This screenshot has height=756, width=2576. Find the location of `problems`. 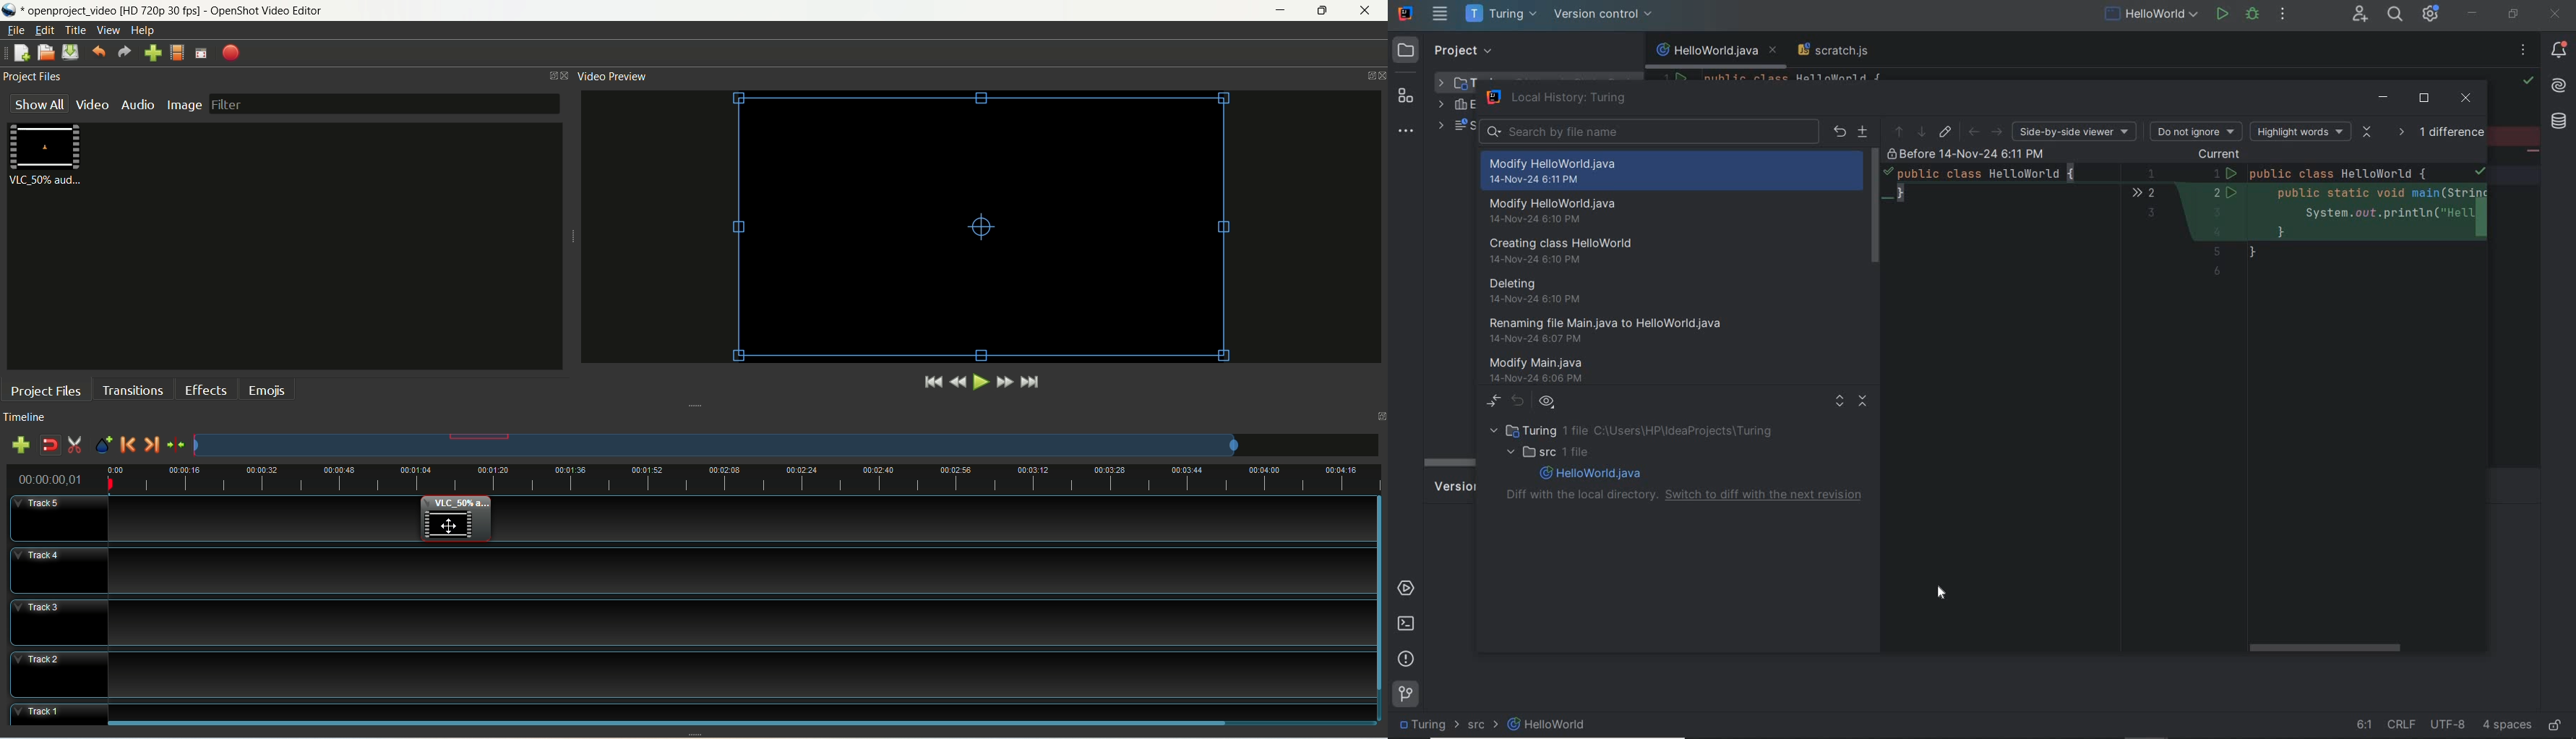

problems is located at coordinates (1405, 658).